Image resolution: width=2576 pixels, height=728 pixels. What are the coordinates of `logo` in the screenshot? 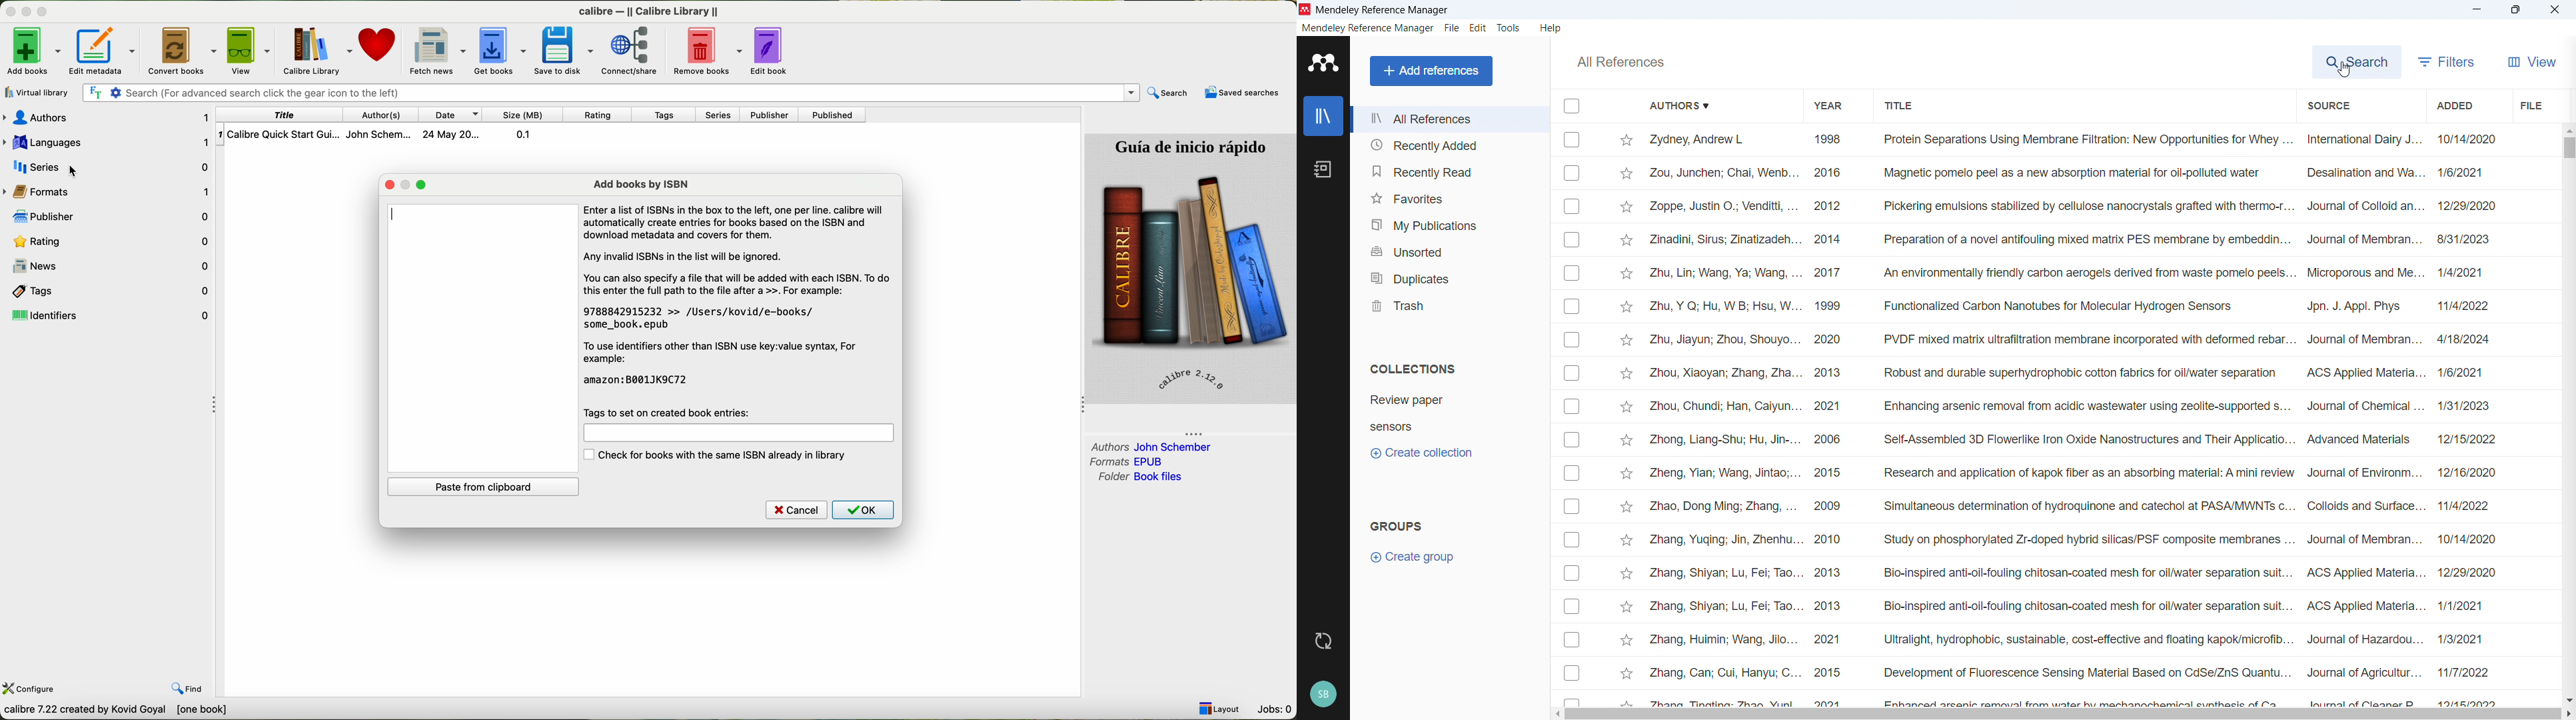 It's located at (1305, 10).